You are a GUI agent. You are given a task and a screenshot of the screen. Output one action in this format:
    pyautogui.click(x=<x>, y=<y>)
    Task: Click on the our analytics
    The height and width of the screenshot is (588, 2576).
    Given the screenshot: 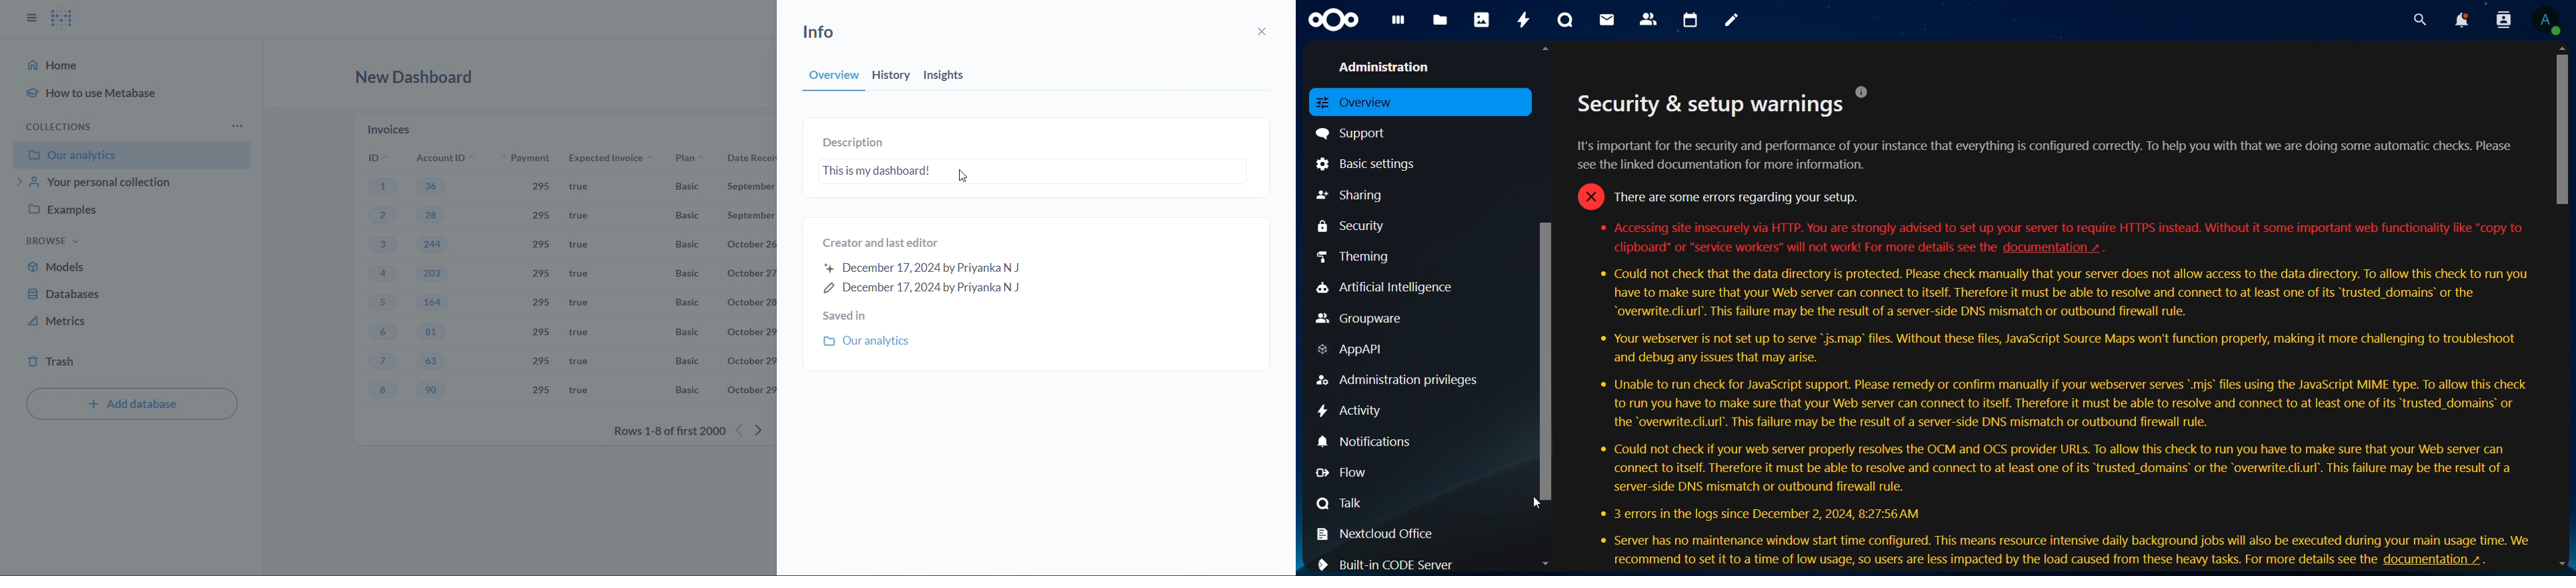 What is the action you would take?
    pyautogui.click(x=872, y=341)
    